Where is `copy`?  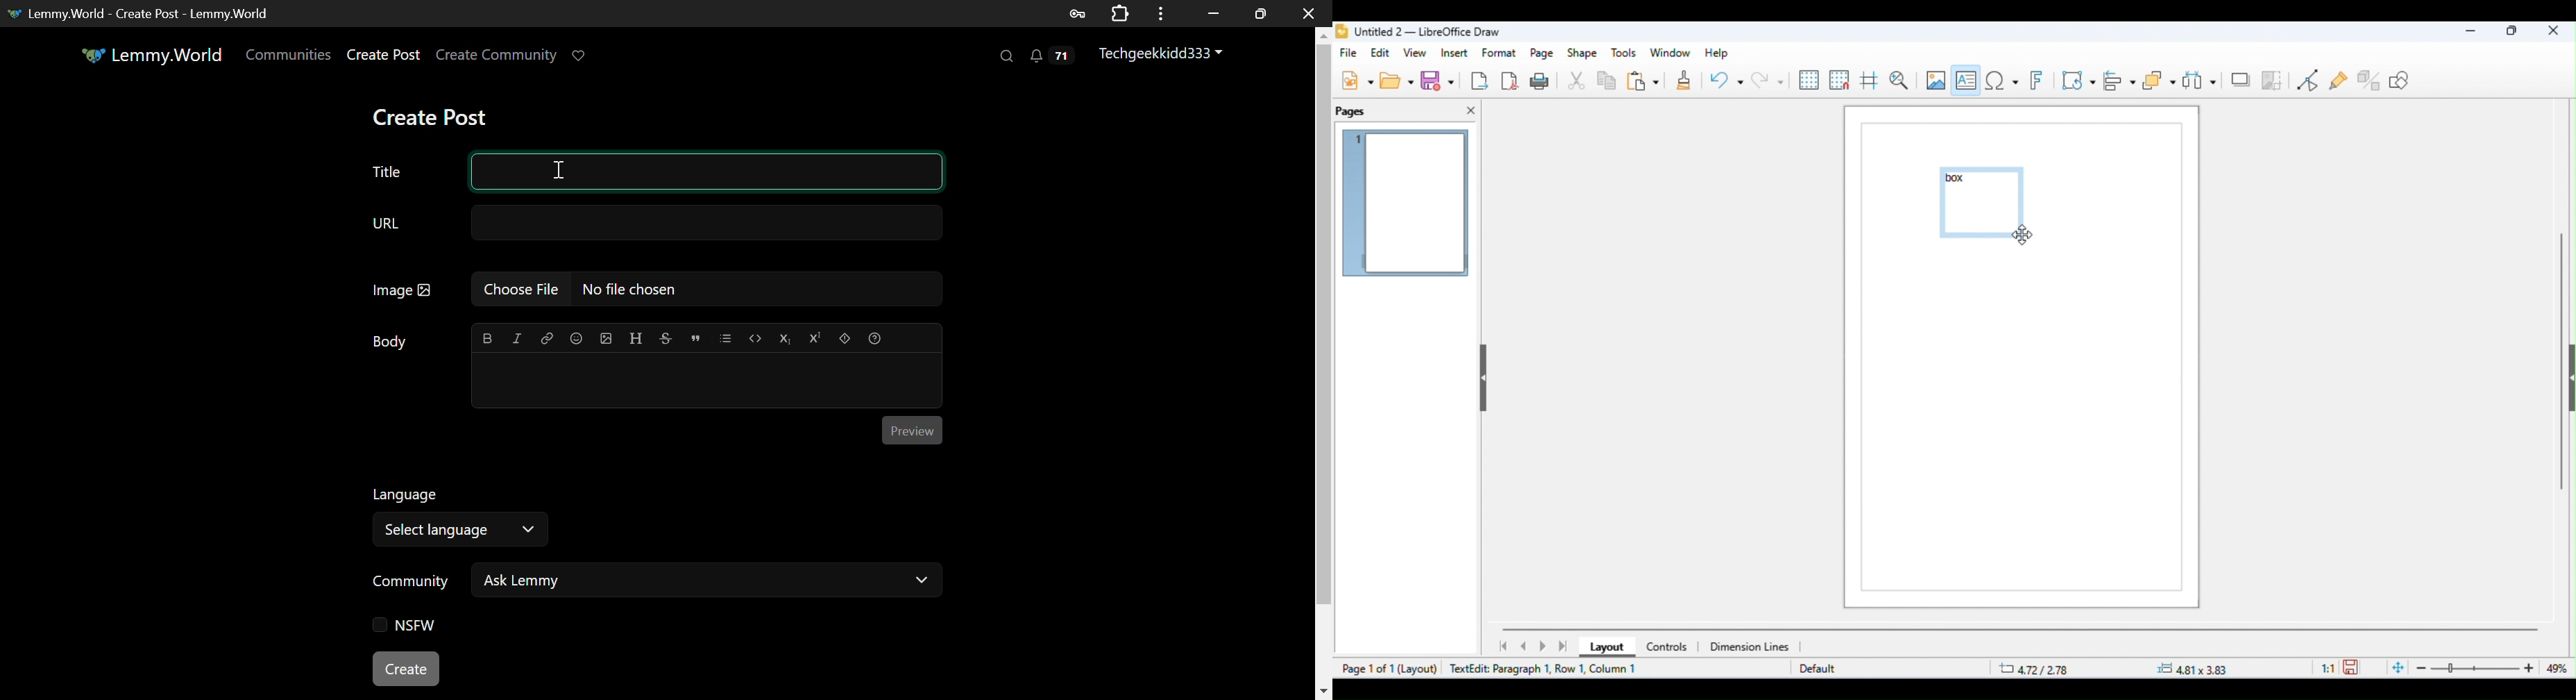 copy is located at coordinates (1607, 82).